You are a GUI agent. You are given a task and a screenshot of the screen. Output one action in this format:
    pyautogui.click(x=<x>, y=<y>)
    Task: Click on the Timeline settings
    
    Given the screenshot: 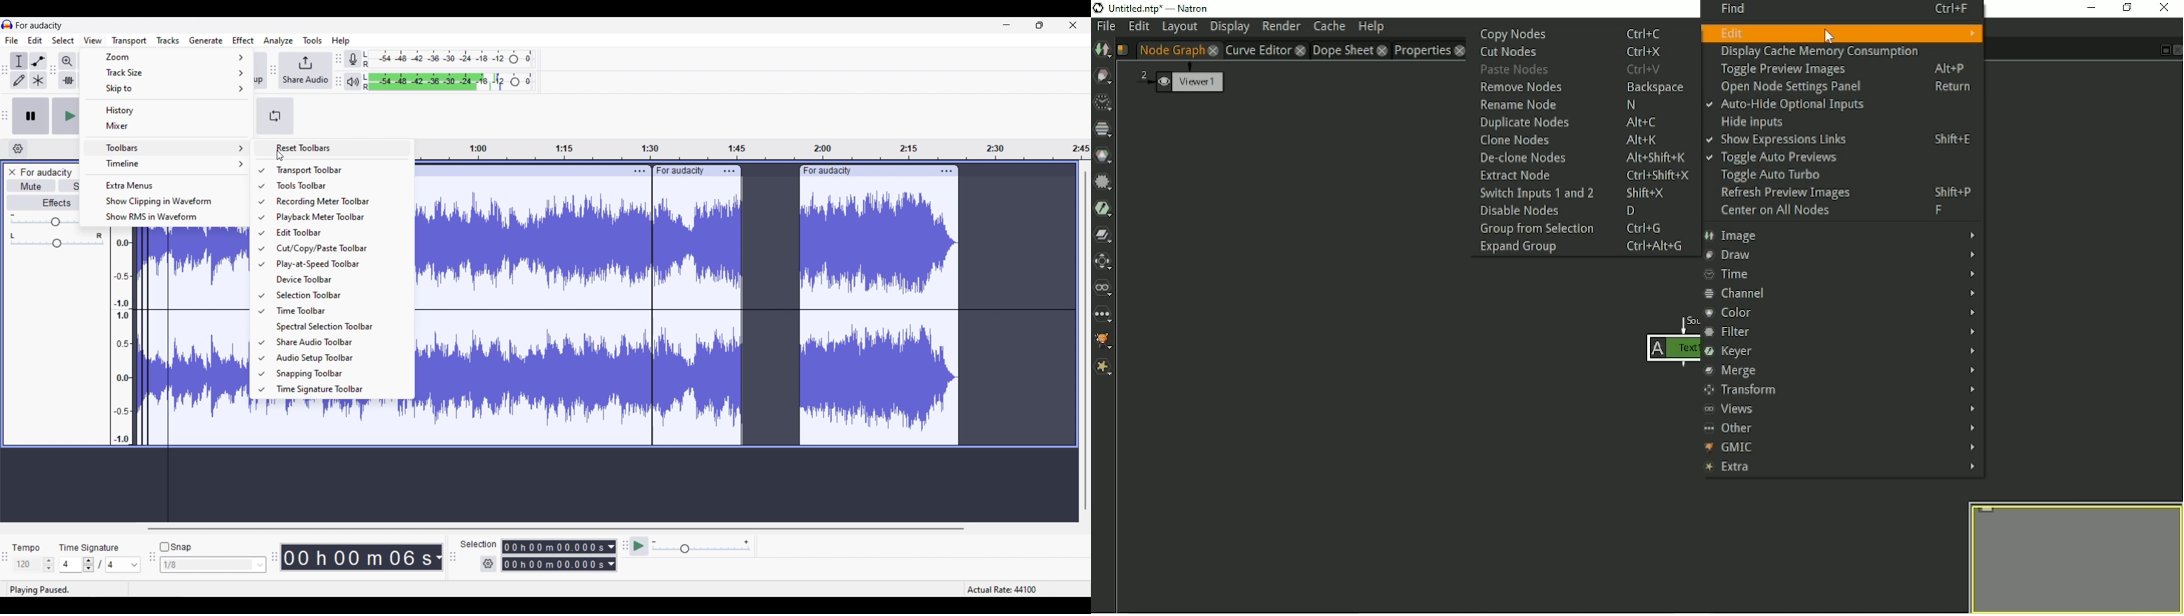 What is the action you would take?
    pyautogui.click(x=18, y=149)
    